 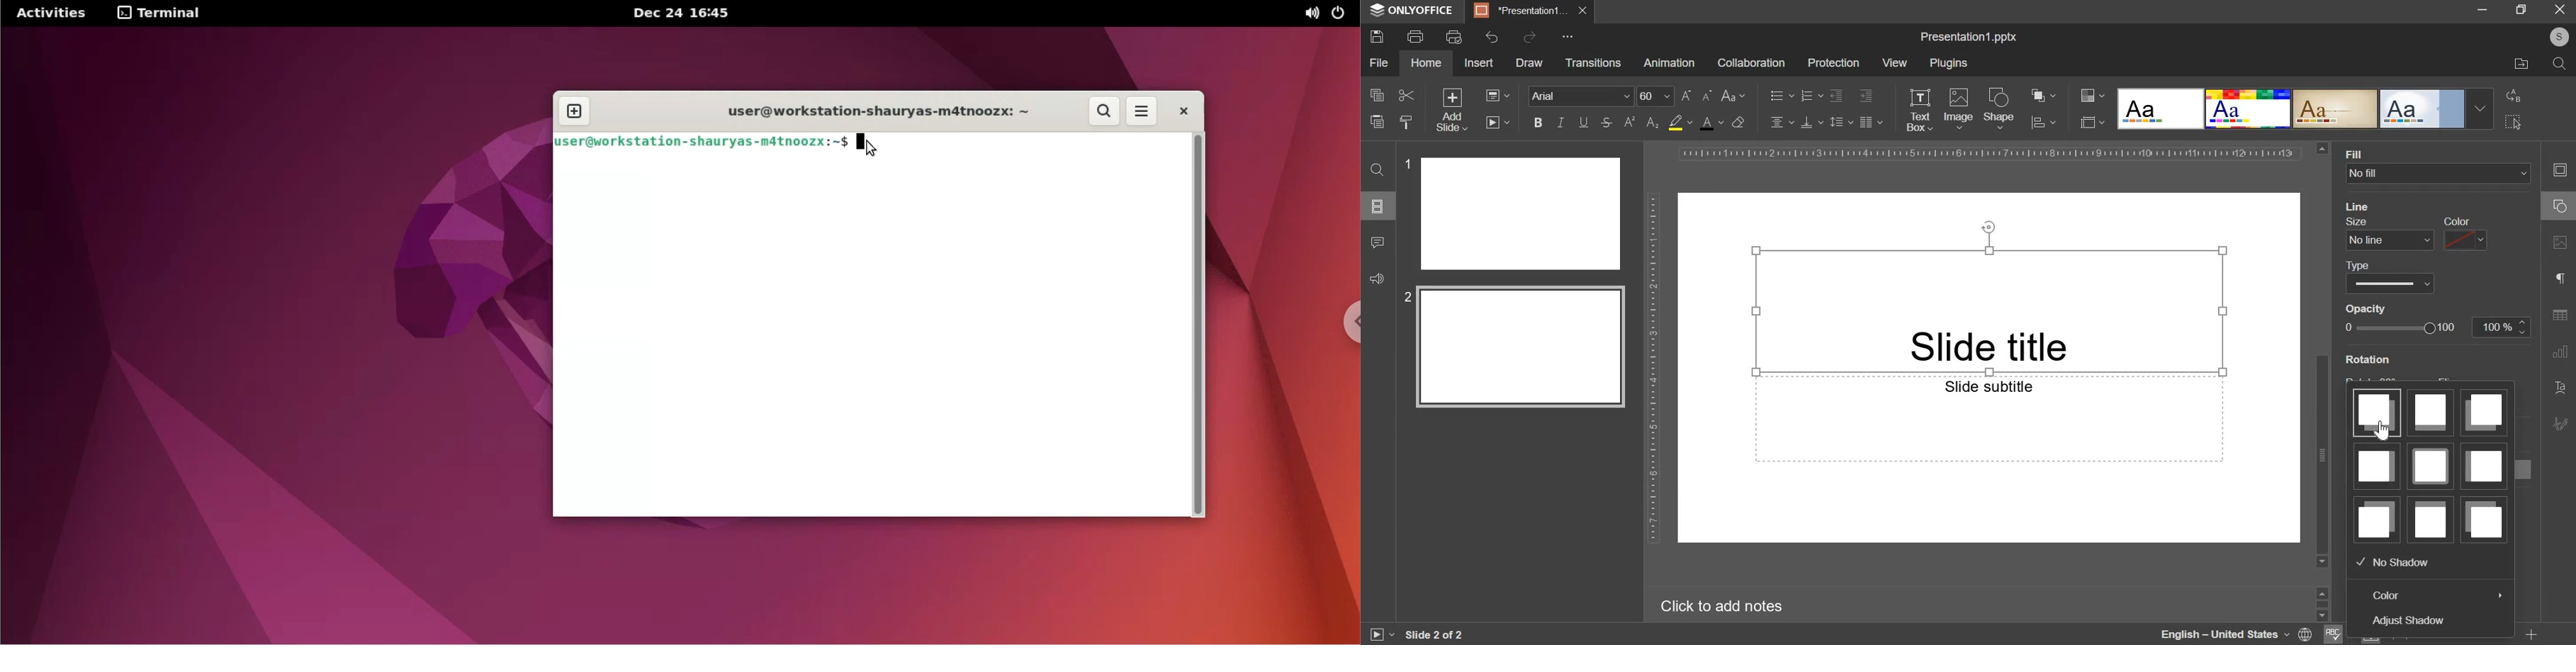 What do you see at coordinates (1781, 94) in the screenshot?
I see `bullet` at bounding box center [1781, 94].